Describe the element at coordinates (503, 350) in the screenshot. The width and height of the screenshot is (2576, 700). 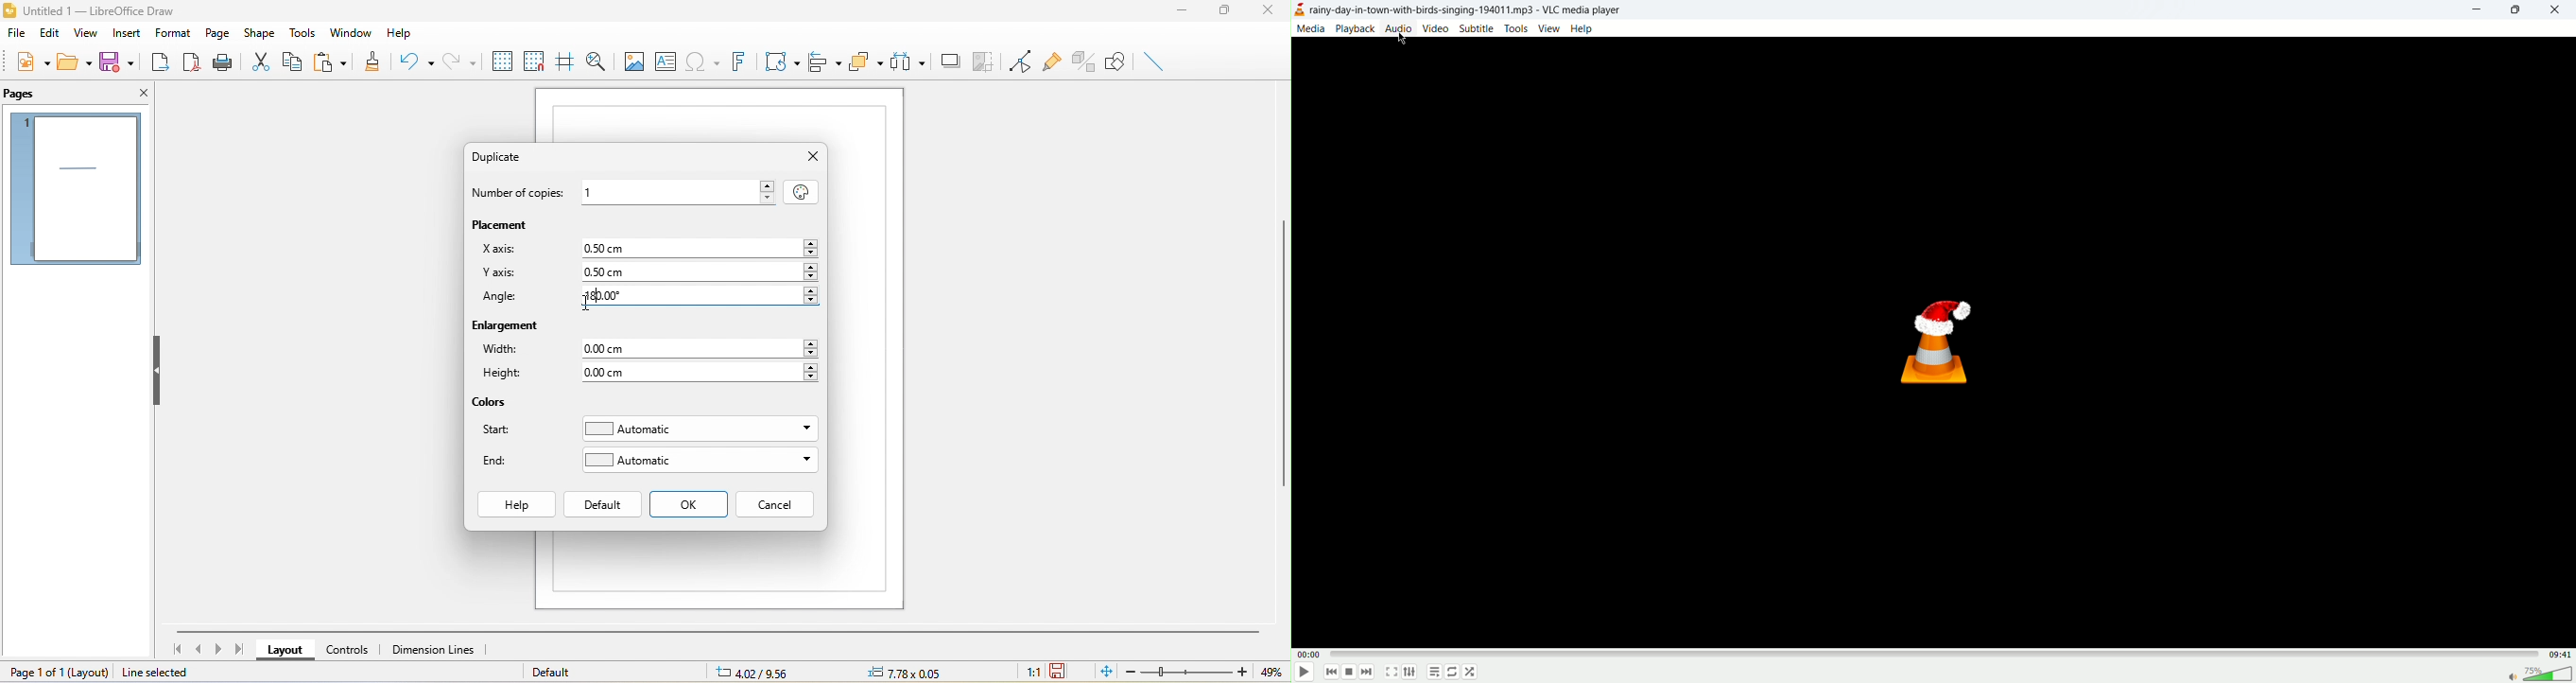
I see `widith` at that location.